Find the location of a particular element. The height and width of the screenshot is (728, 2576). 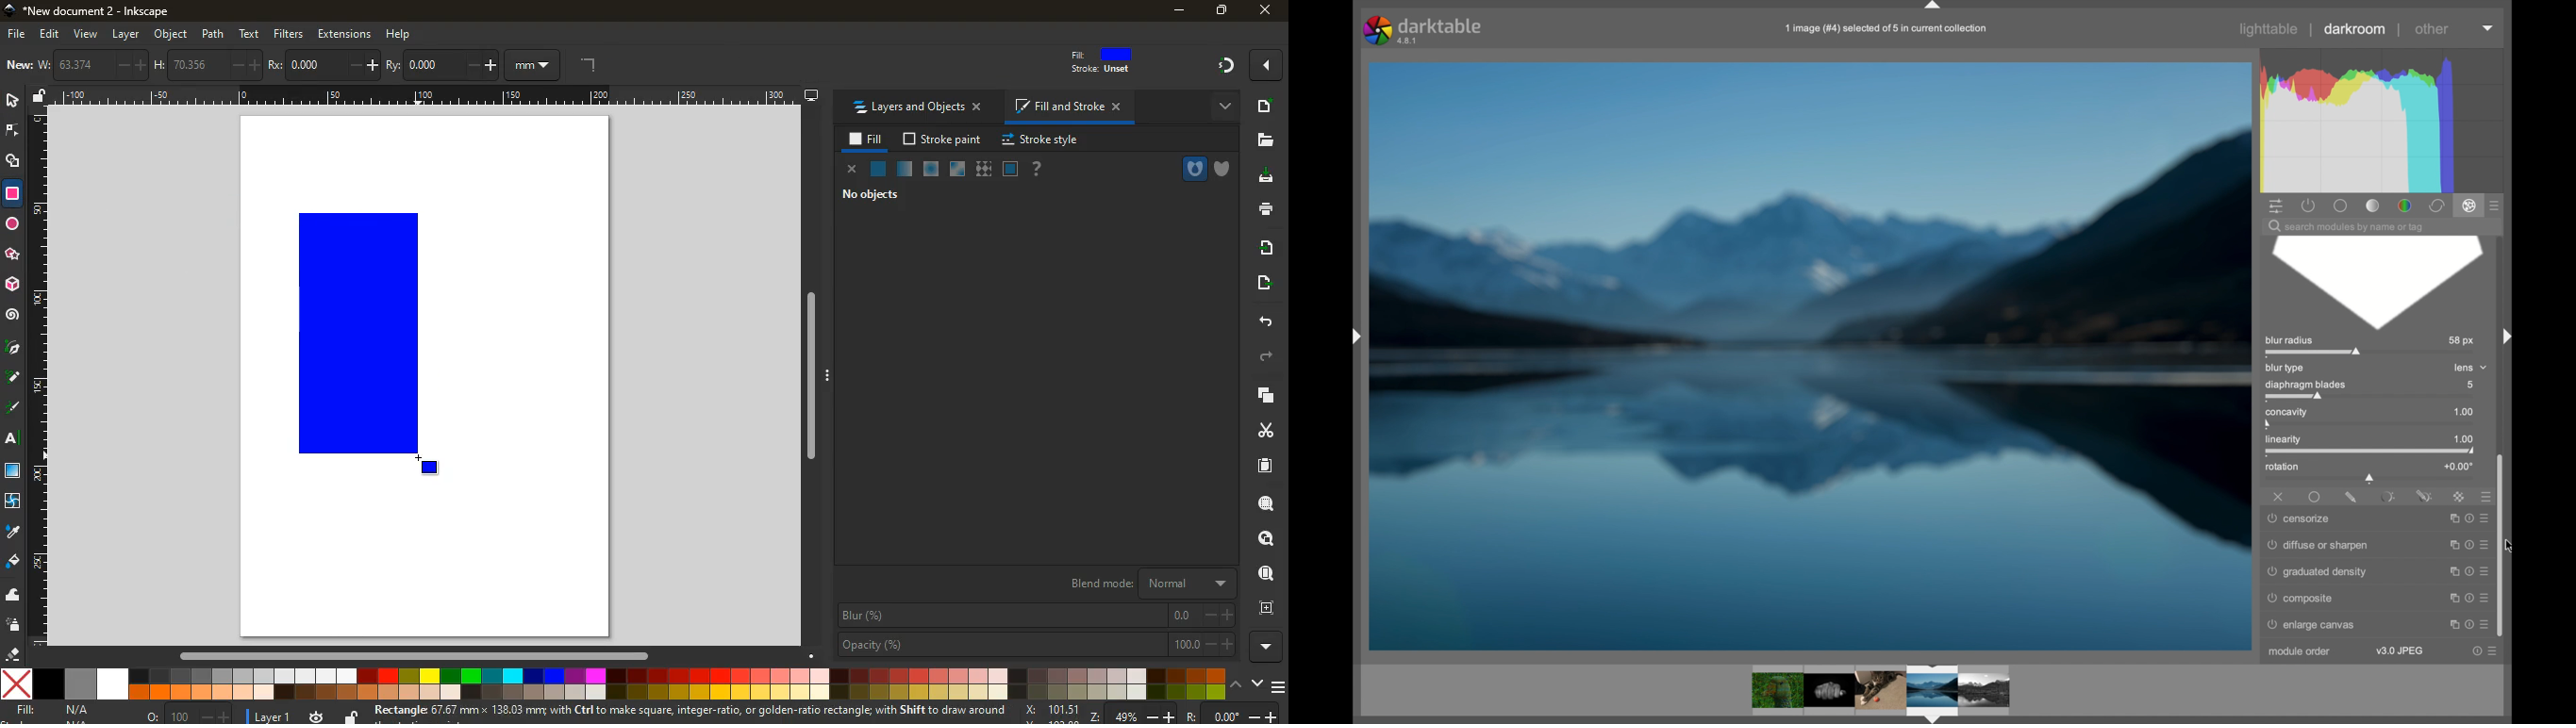

fill is located at coordinates (866, 142).